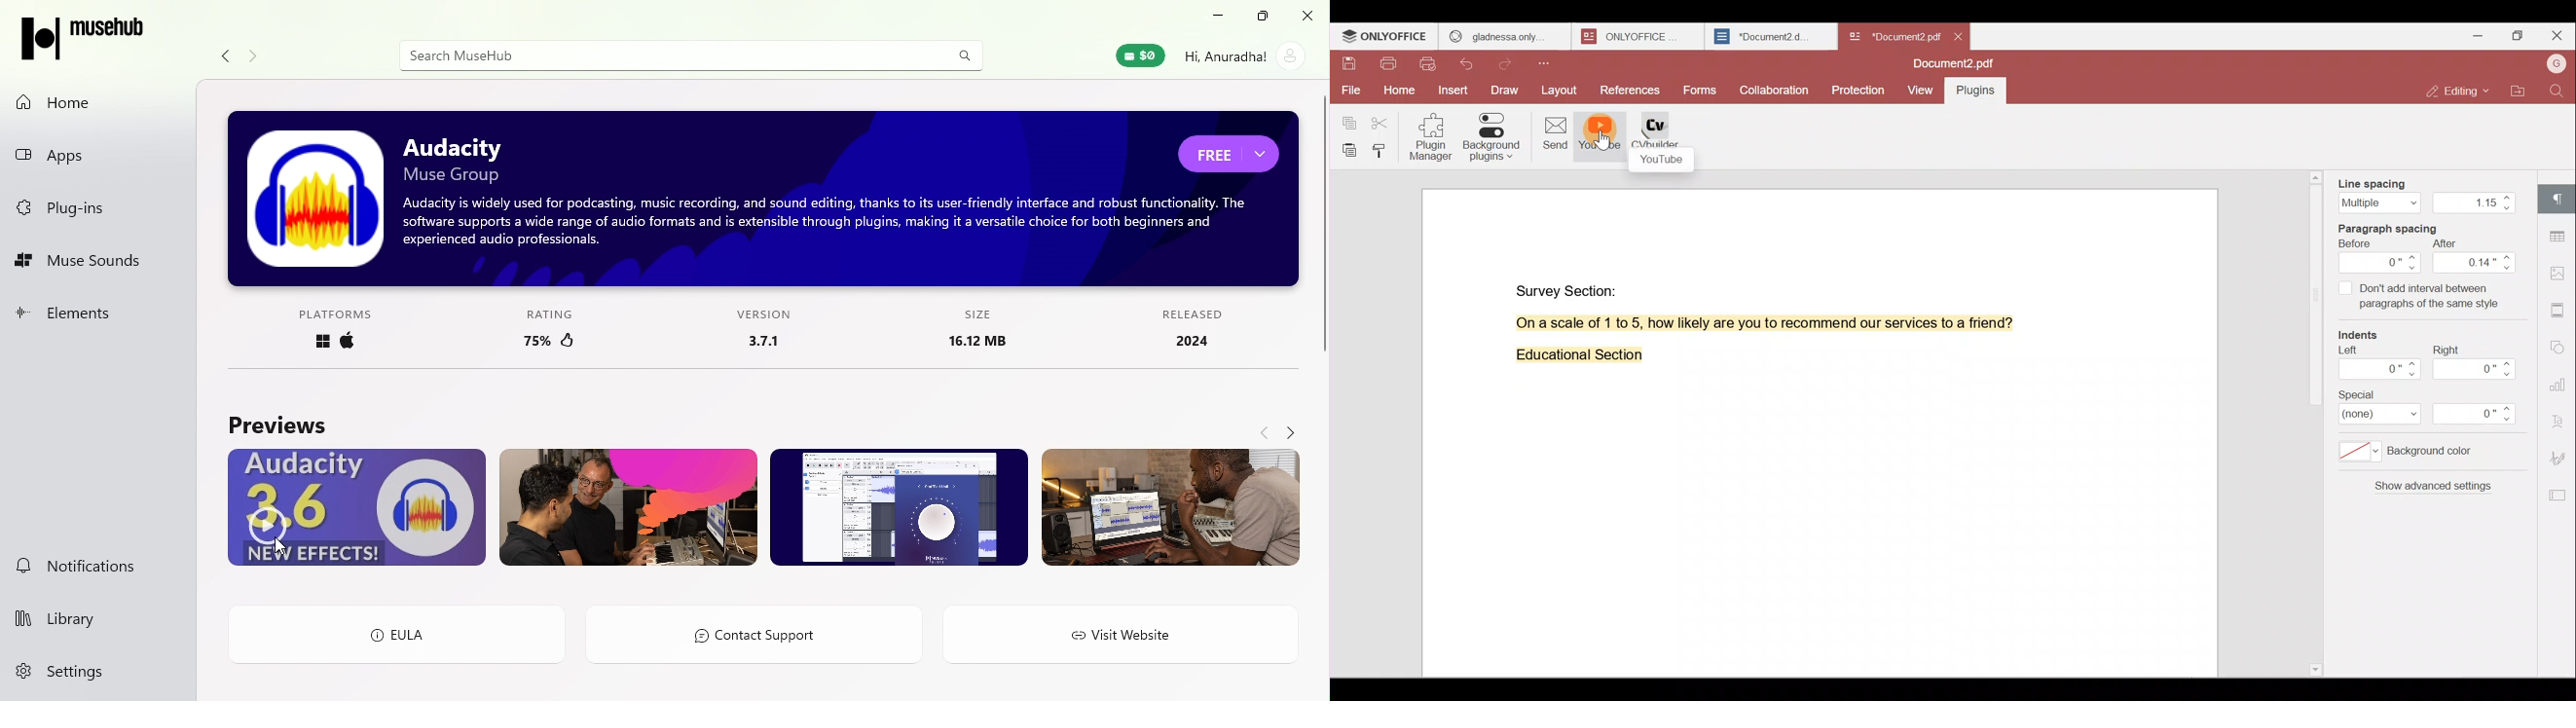  I want to click on Left, so click(2377, 367).